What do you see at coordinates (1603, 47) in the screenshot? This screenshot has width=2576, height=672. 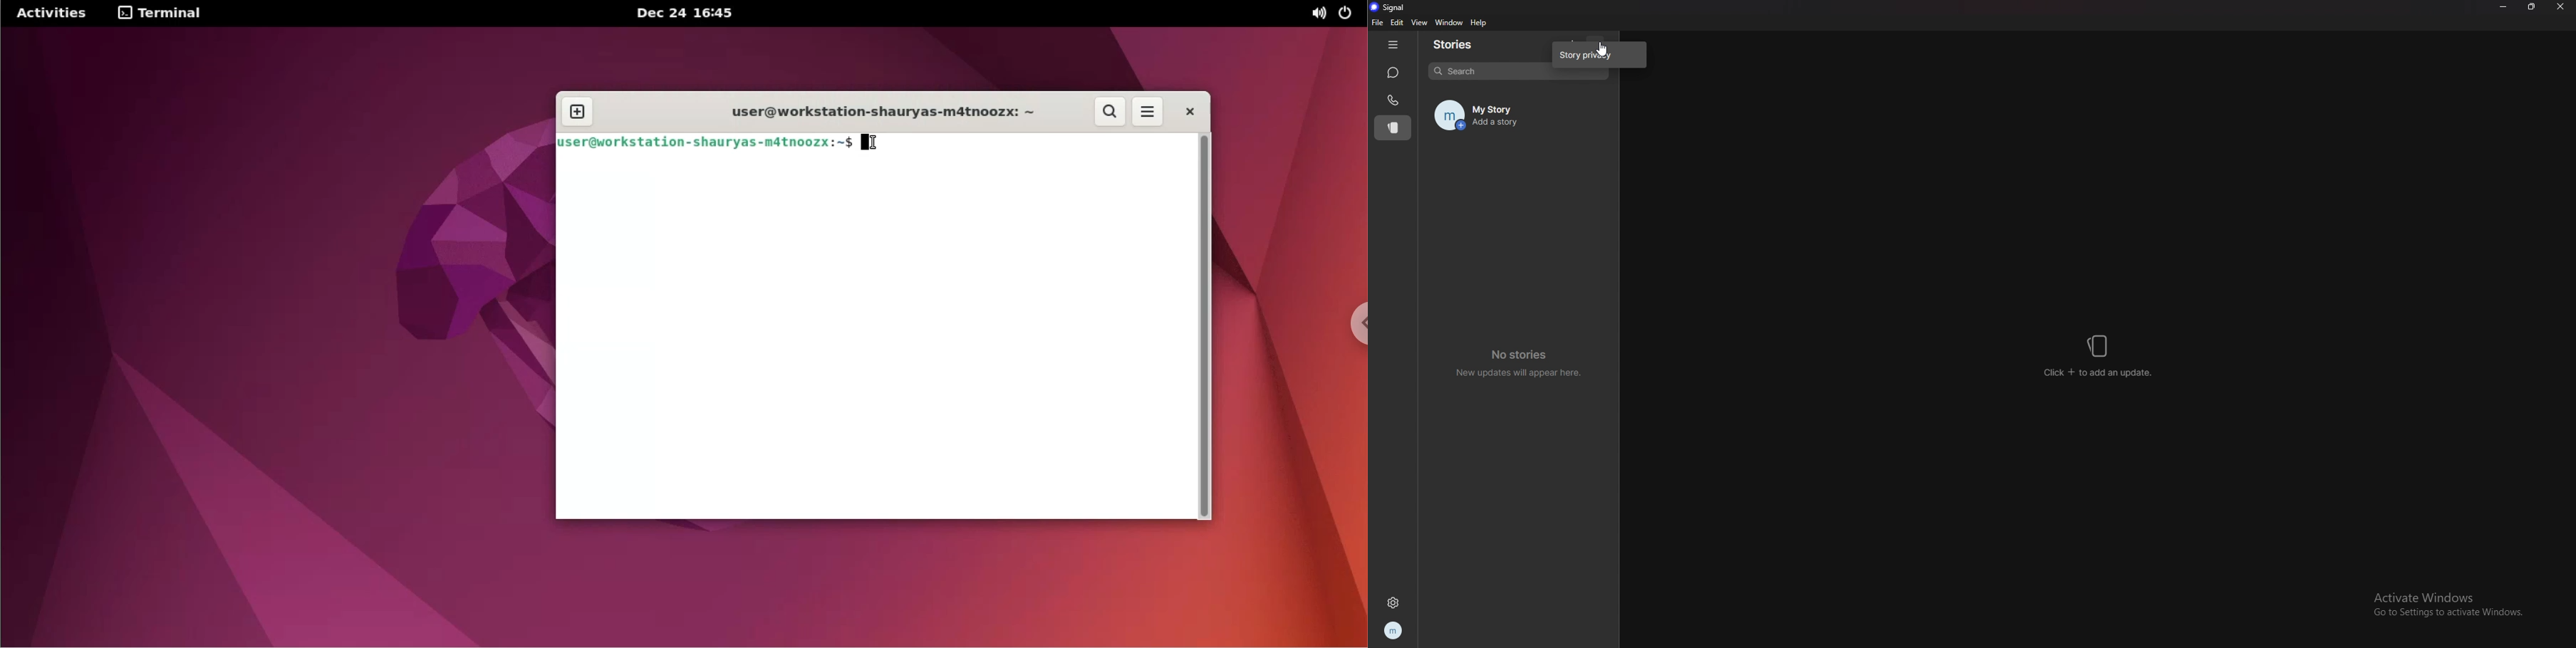 I see `cursor` at bounding box center [1603, 47].